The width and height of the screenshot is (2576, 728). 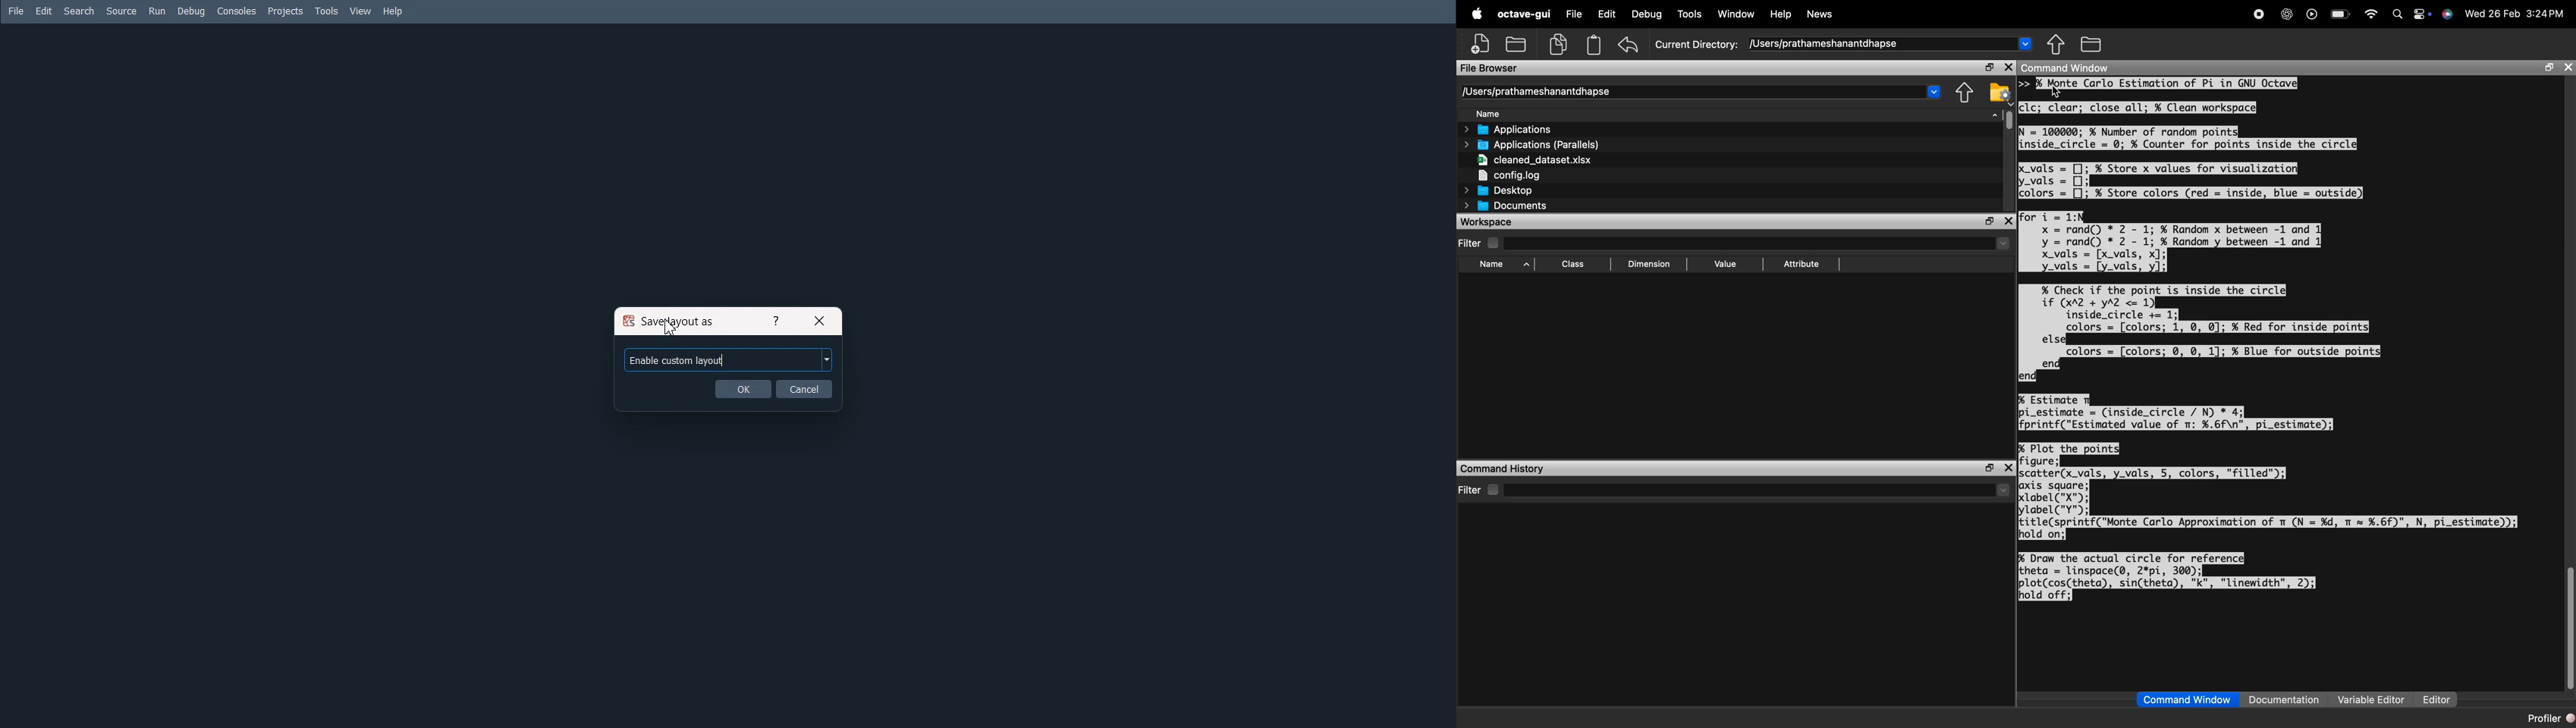 What do you see at coordinates (394, 12) in the screenshot?
I see `Help` at bounding box center [394, 12].